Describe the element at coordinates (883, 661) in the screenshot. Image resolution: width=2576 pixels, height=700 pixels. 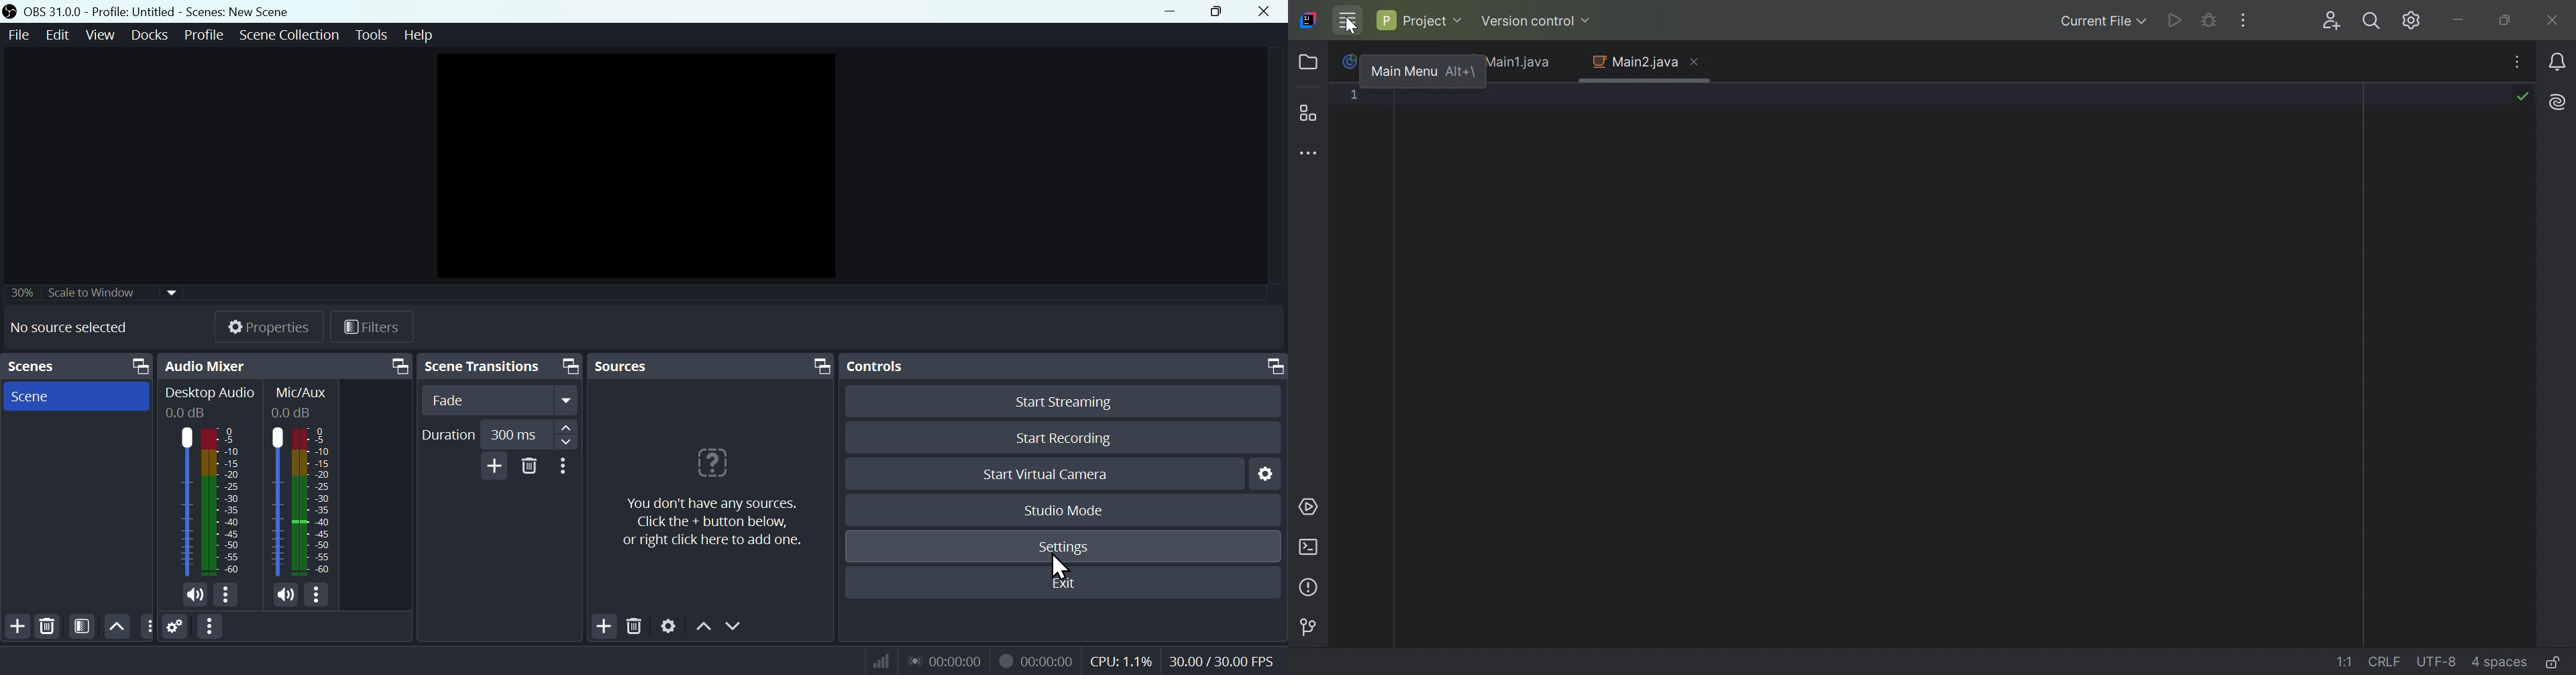
I see `Wifi icon` at that location.